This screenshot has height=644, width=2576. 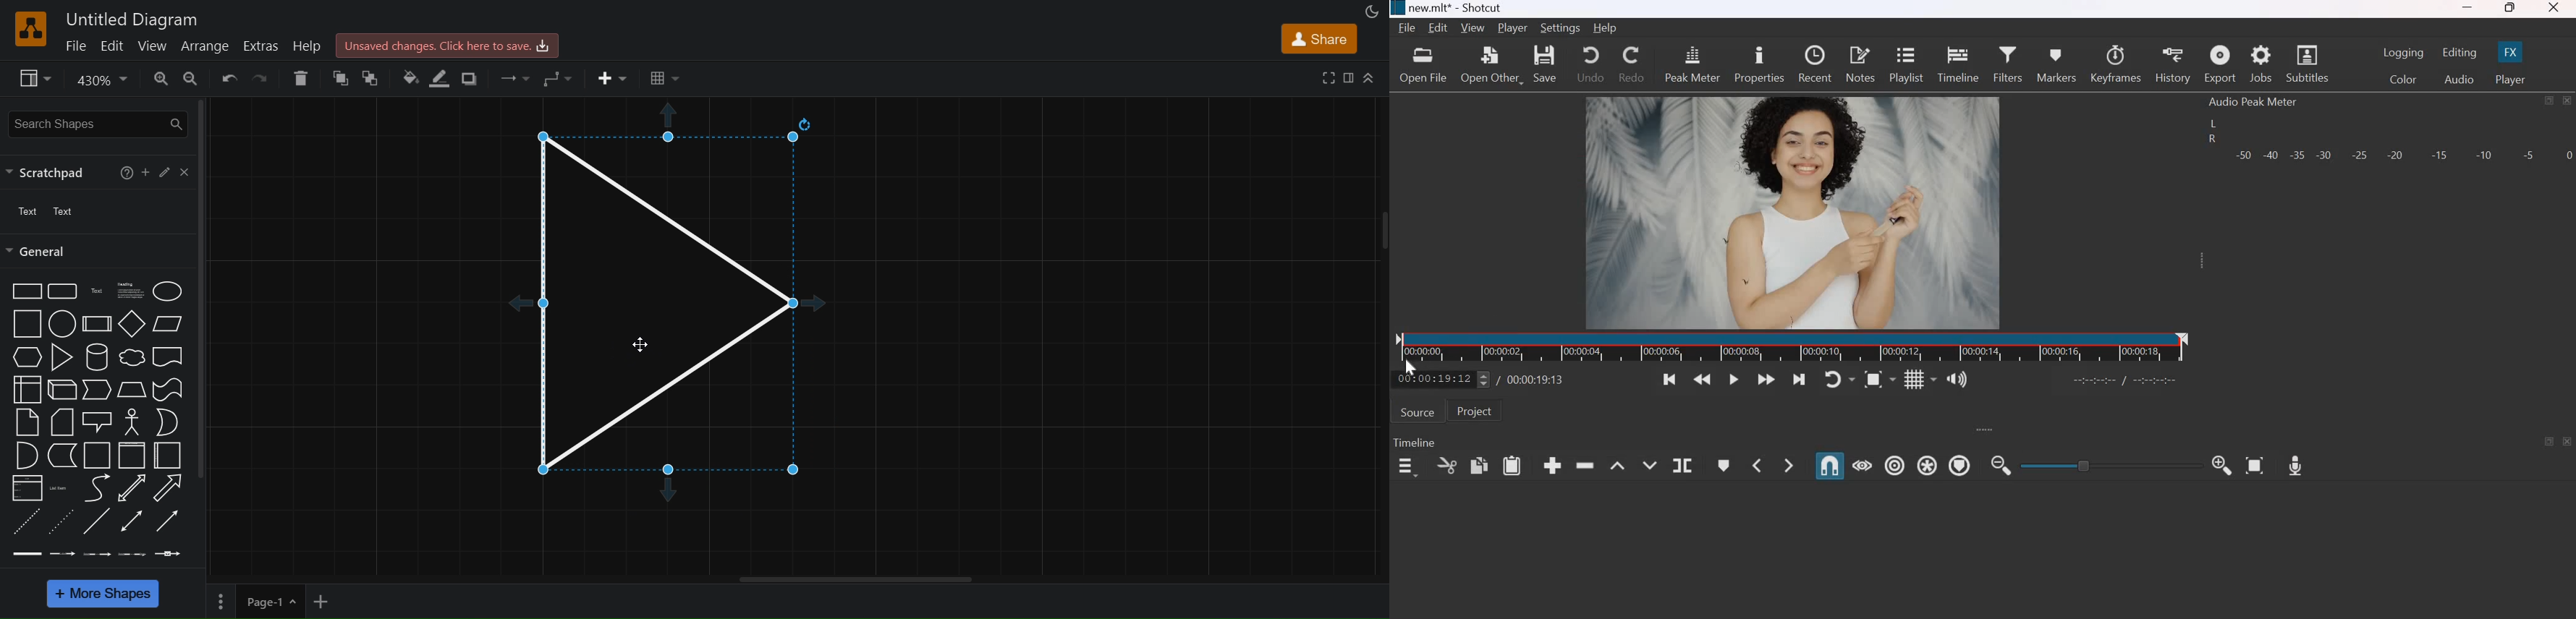 What do you see at coordinates (1480, 465) in the screenshot?
I see `copy` at bounding box center [1480, 465].